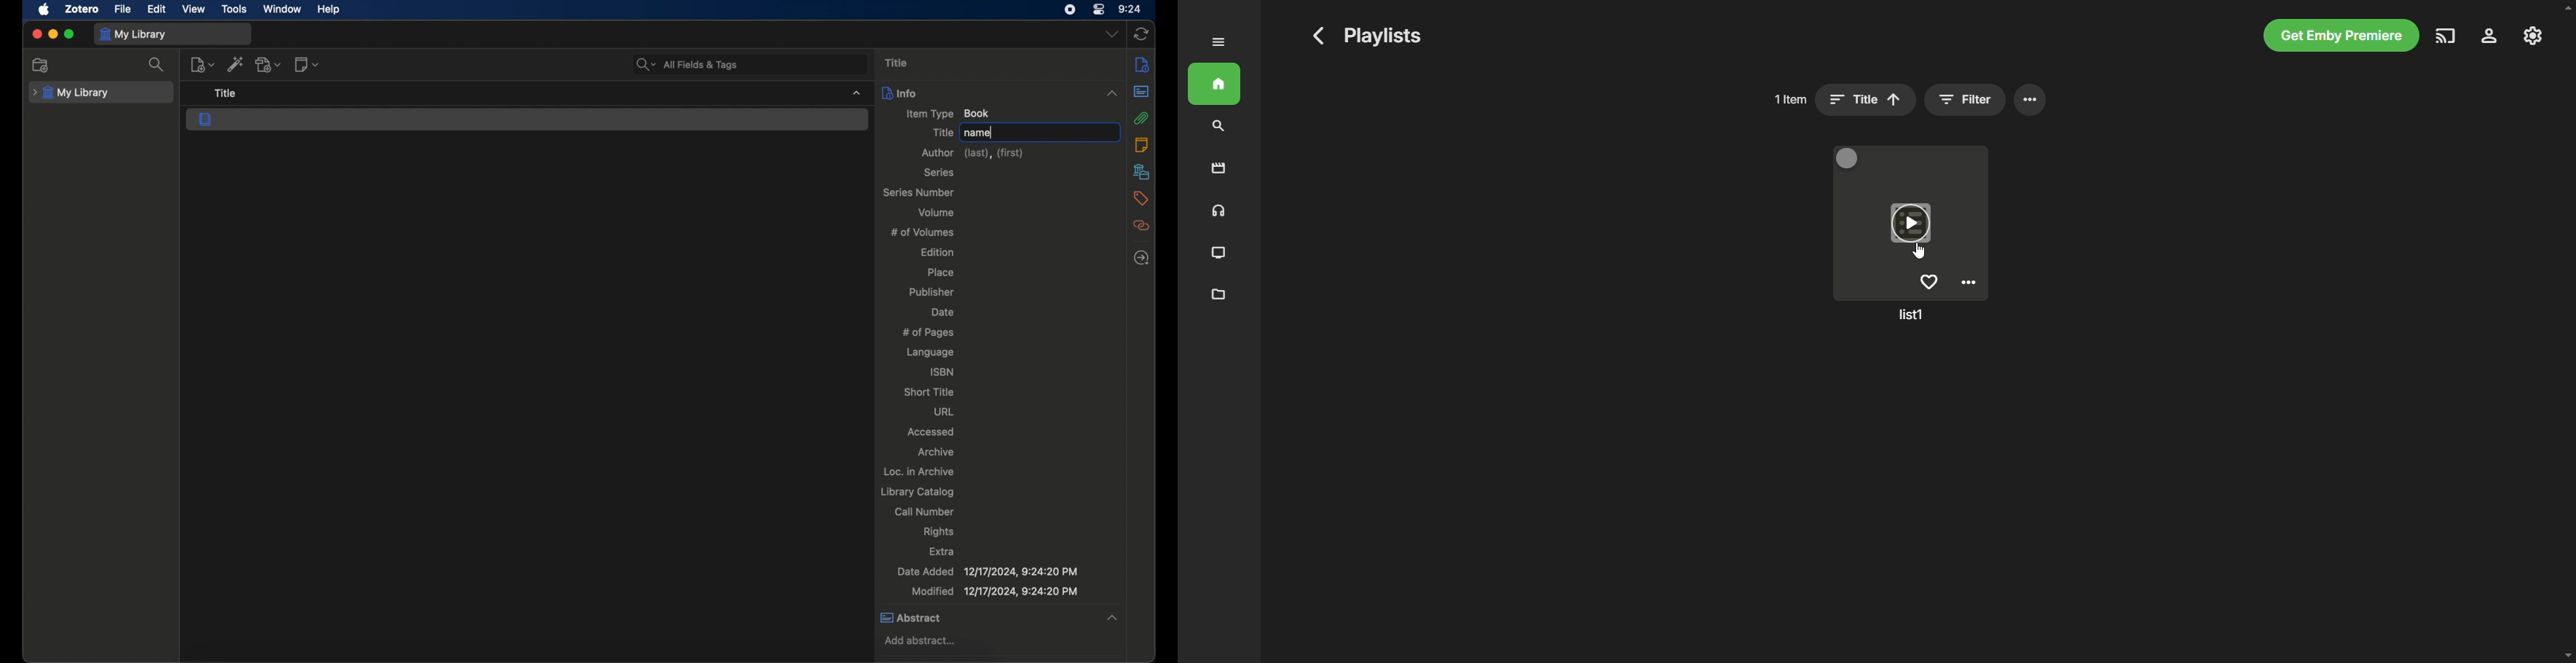 The width and height of the screenshot is (2576, 672). Describe the element at coordinates (1143, 64) in the screenshot. I see `info` at that location.